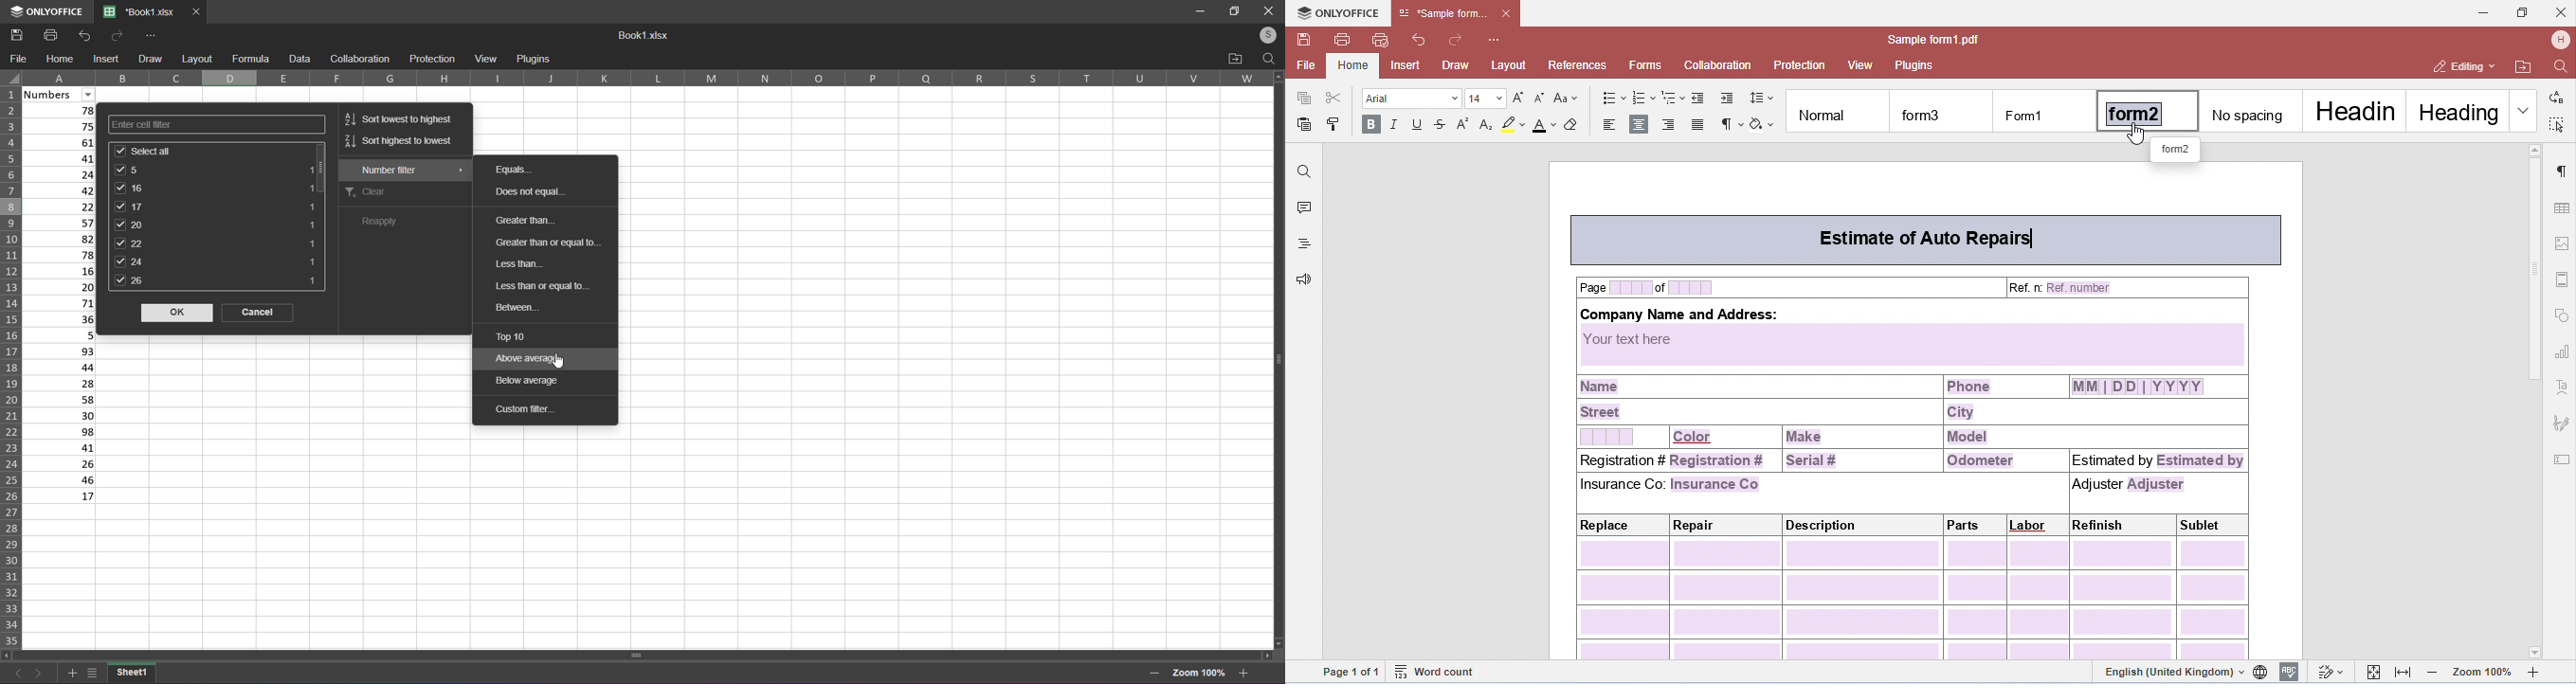 Image resolution: width=2576 pixels, height=700 pixels. Describe the element at coordinates (534, 60) in the screenshot. I see `plugins` at that location.